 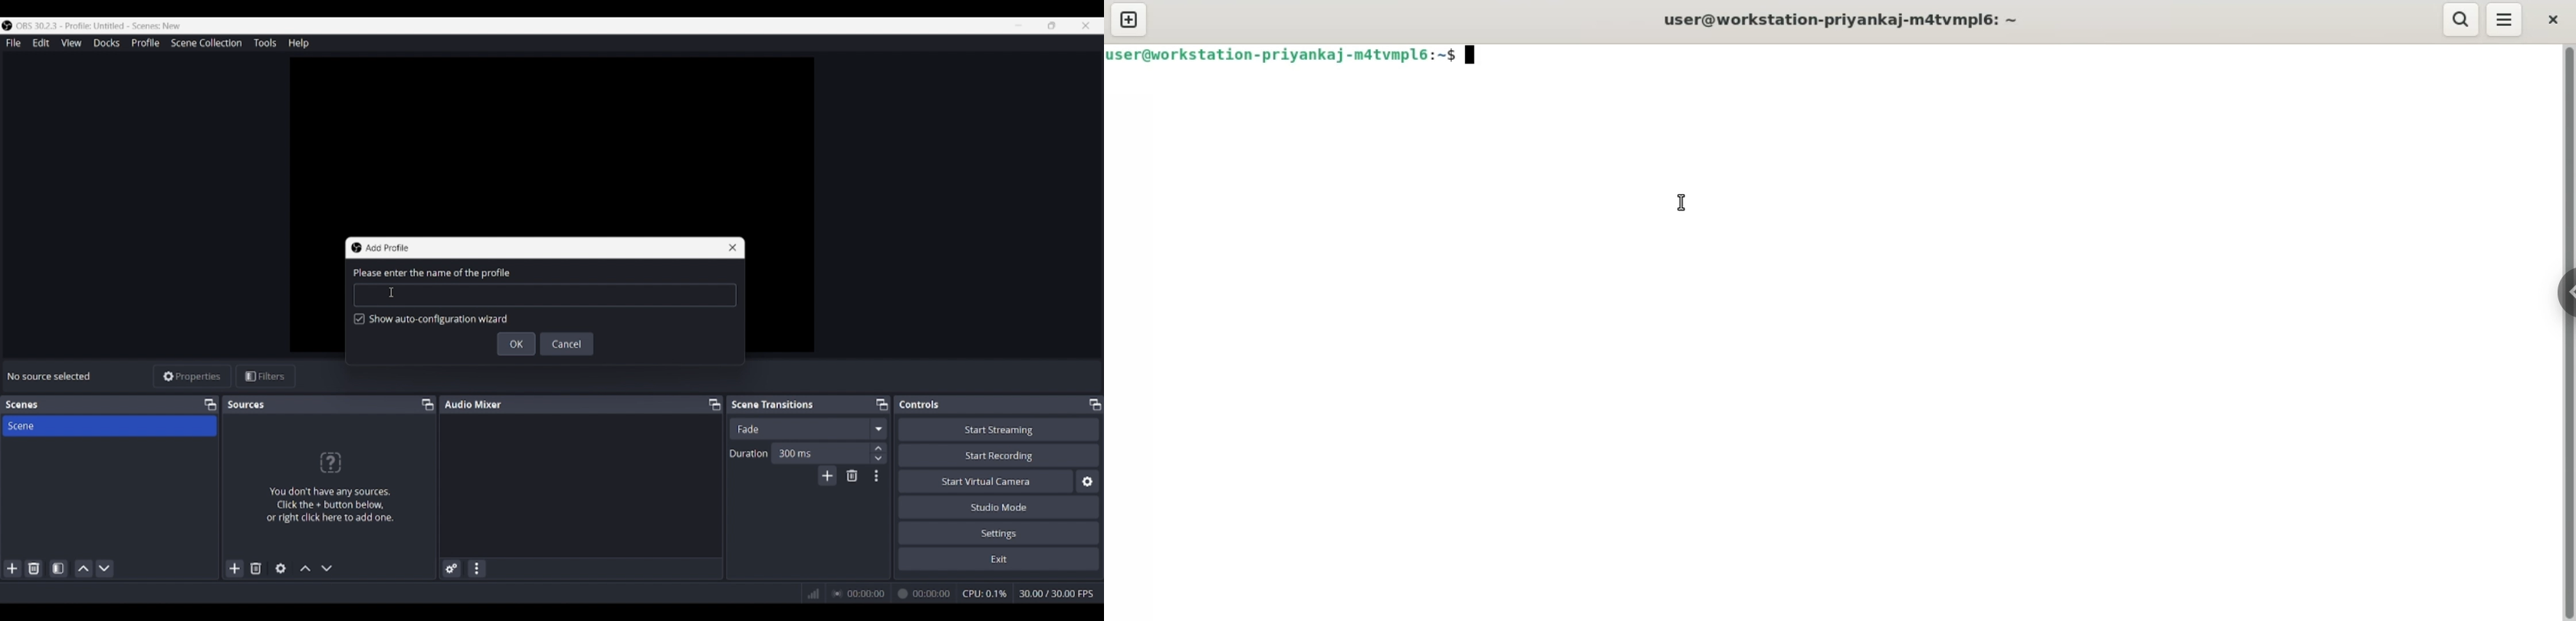 I want to click on Add scene, so click(x=13, y=569).